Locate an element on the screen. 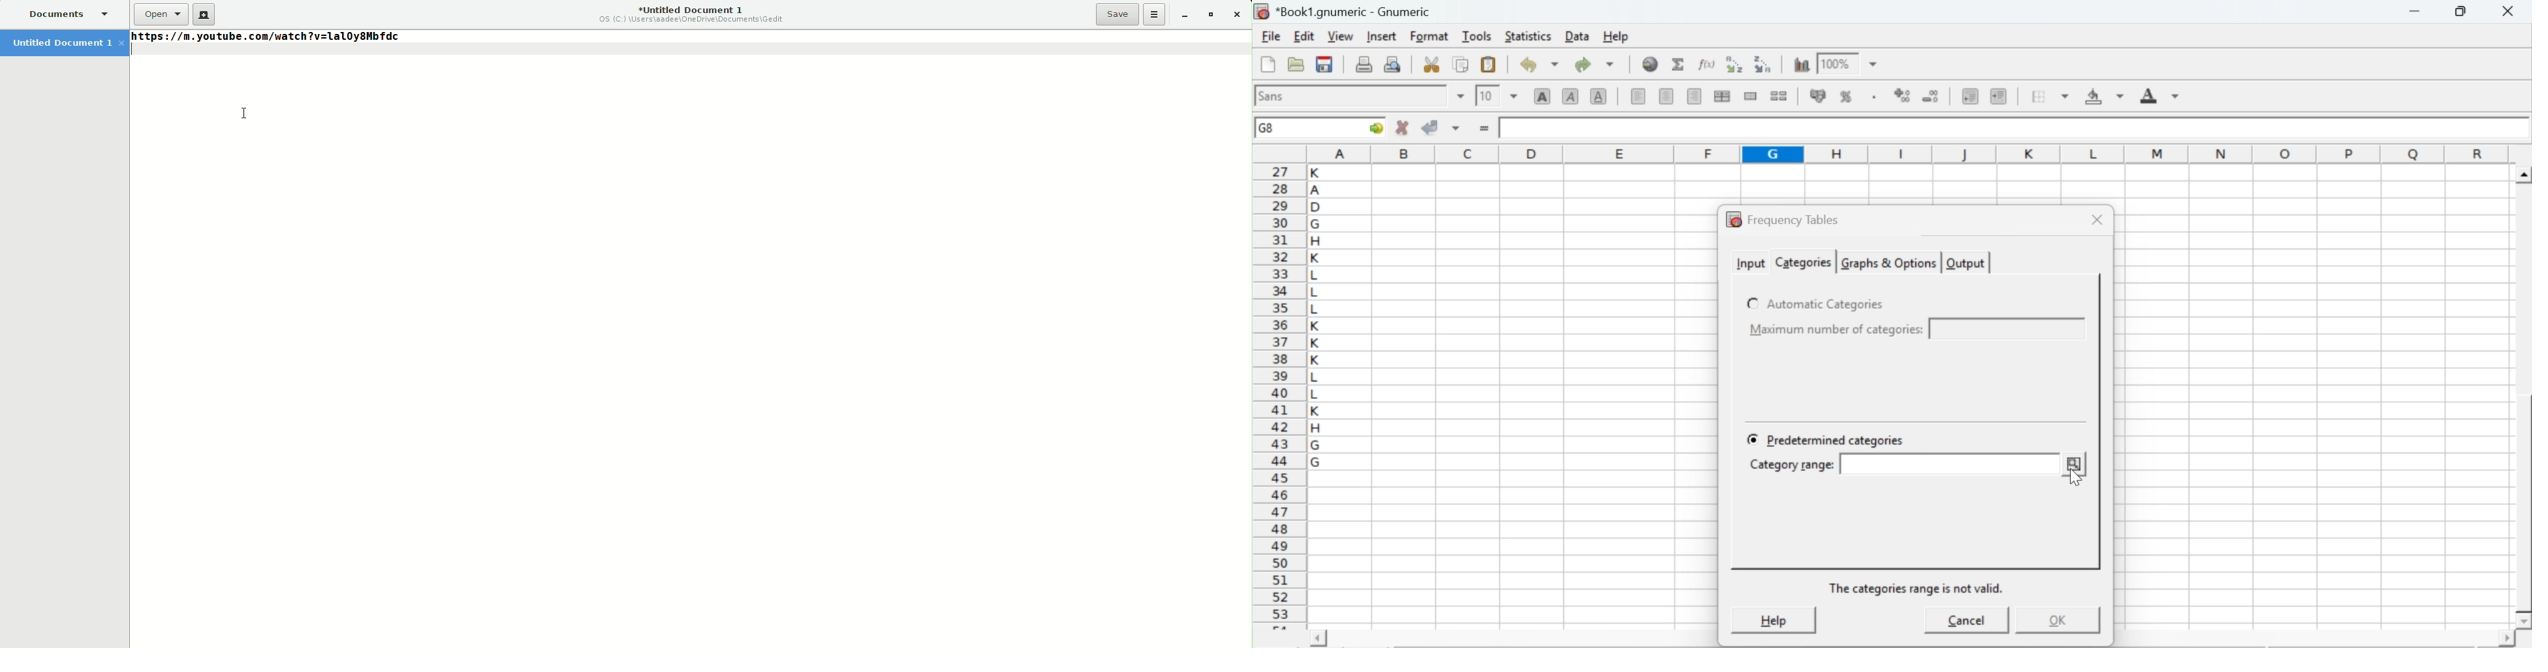 The image size is (2548, 672). view is located at coordinates (1340, 35).